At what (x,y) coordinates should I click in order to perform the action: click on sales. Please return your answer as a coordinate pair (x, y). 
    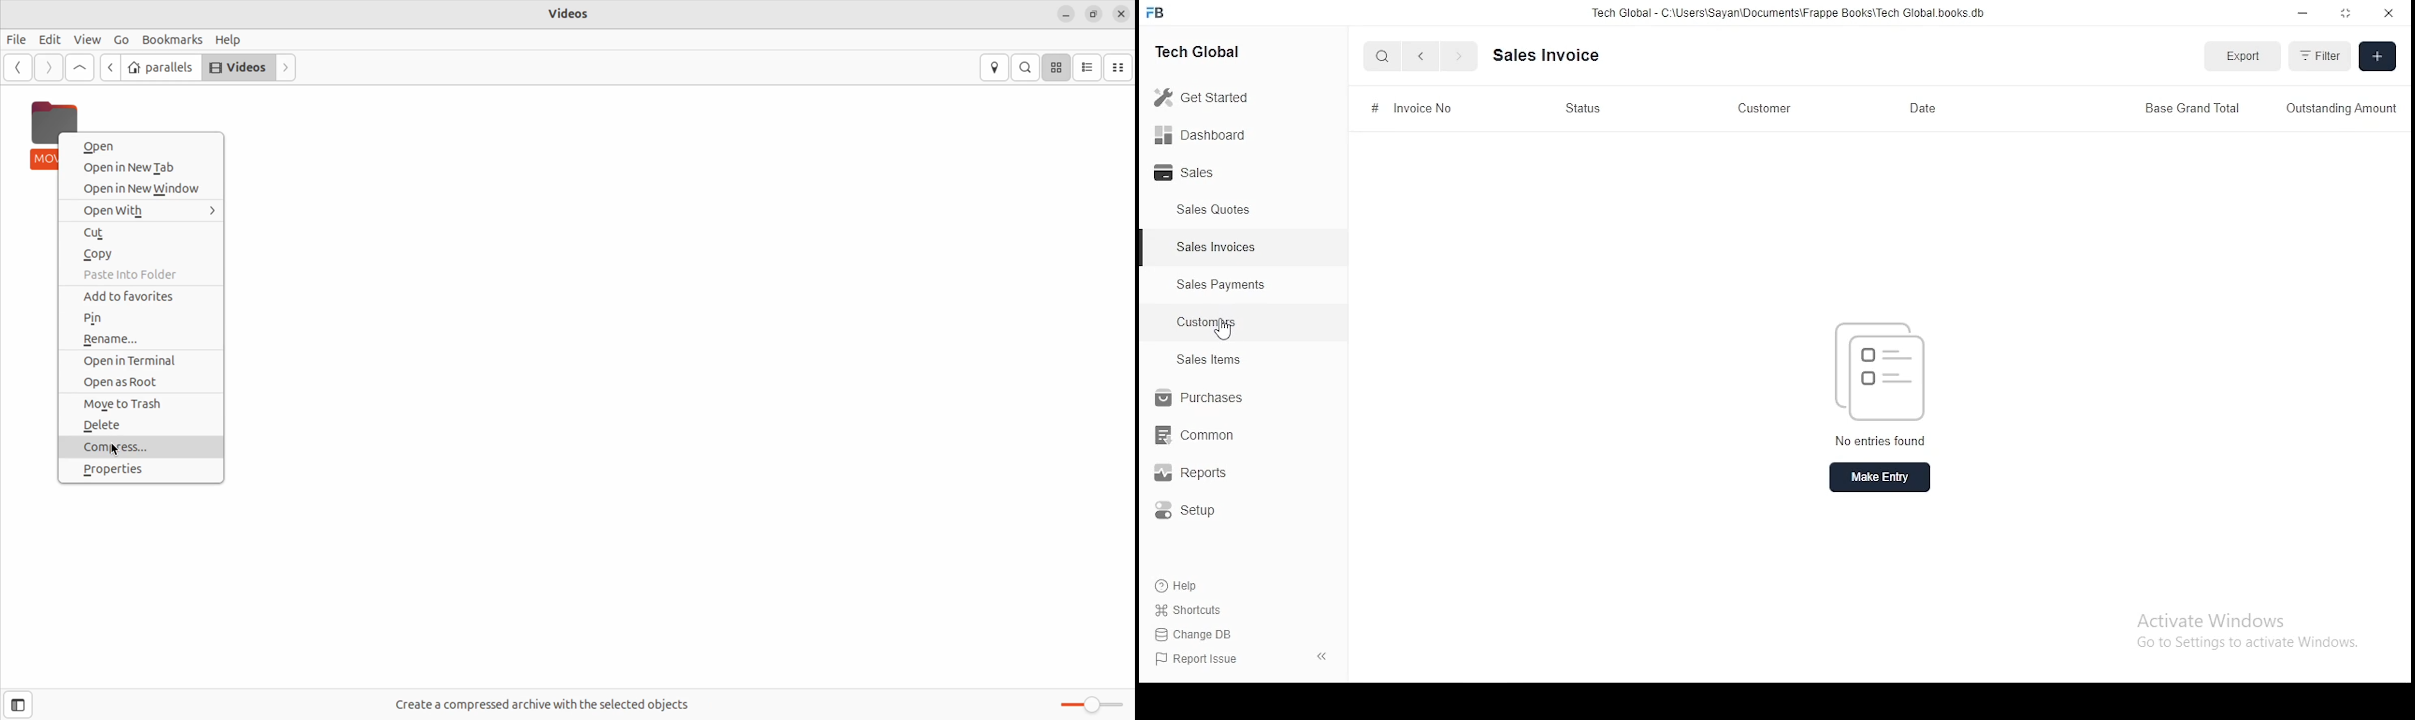
    Looking at the image, I should click on (1189, 174).